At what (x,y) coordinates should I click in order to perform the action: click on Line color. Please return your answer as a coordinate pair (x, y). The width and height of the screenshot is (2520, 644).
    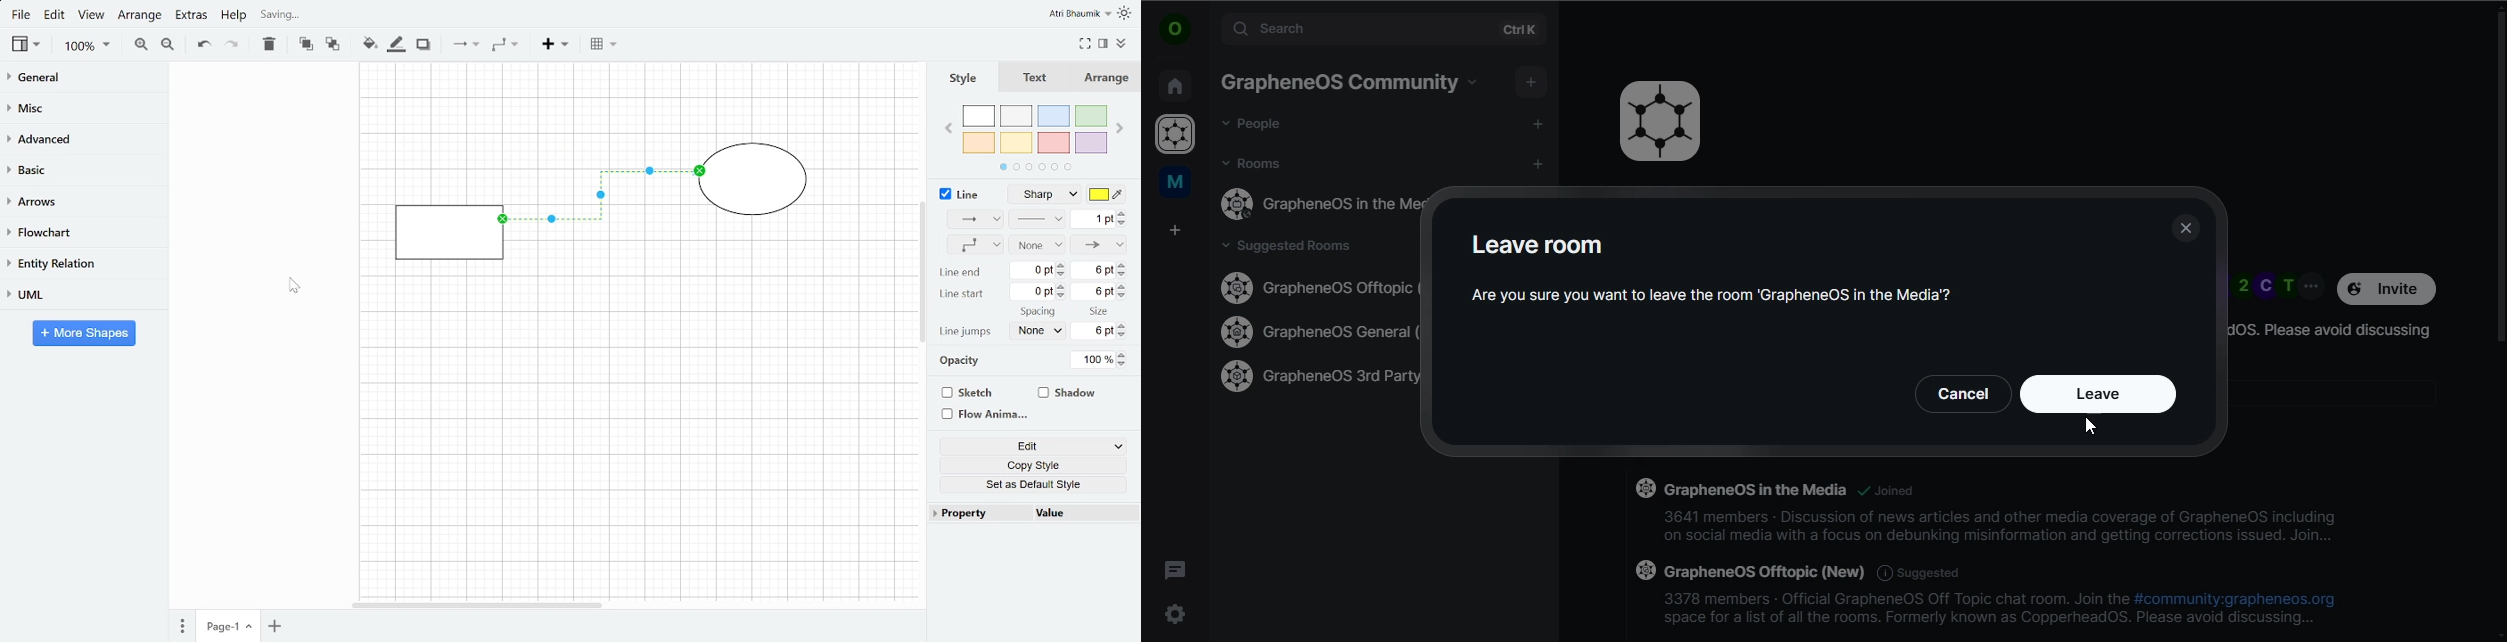
    Looking at the image, I should click on (1108, 196).